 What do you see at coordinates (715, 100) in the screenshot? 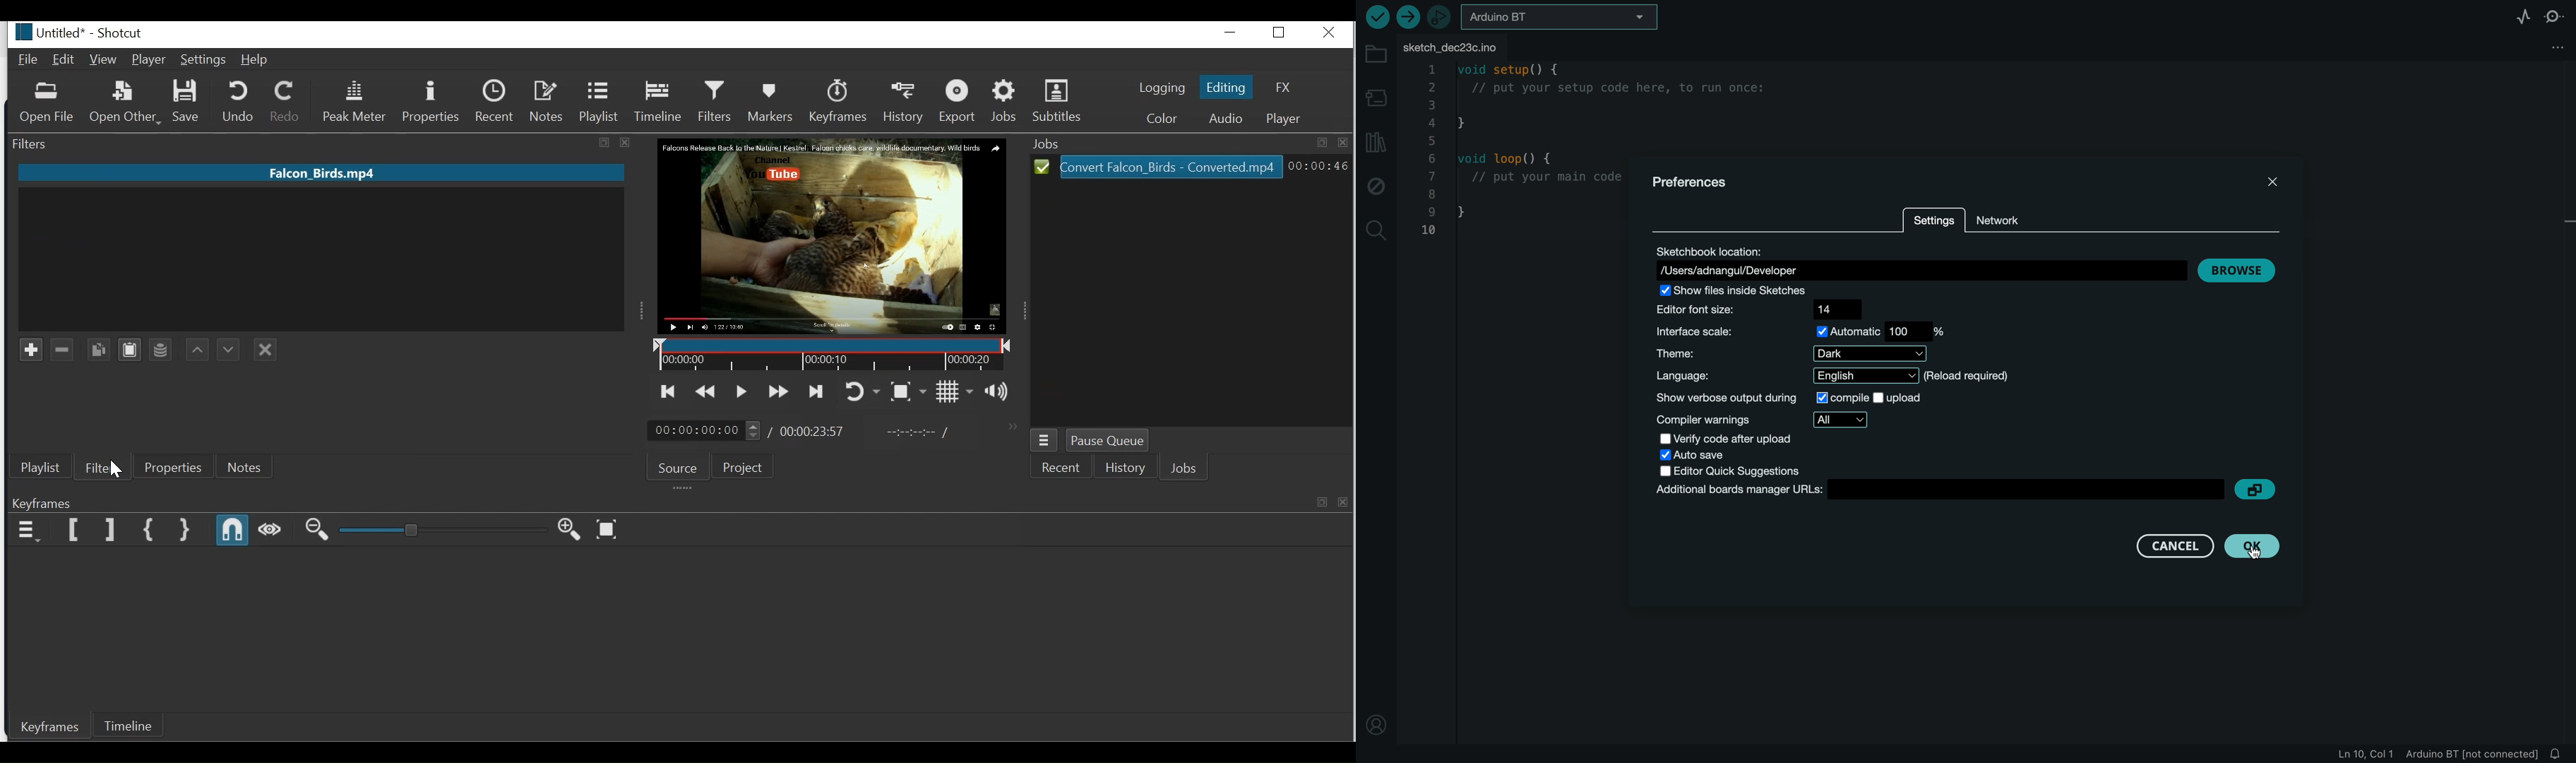
I see `Filters` at bounding box center [715, 100].